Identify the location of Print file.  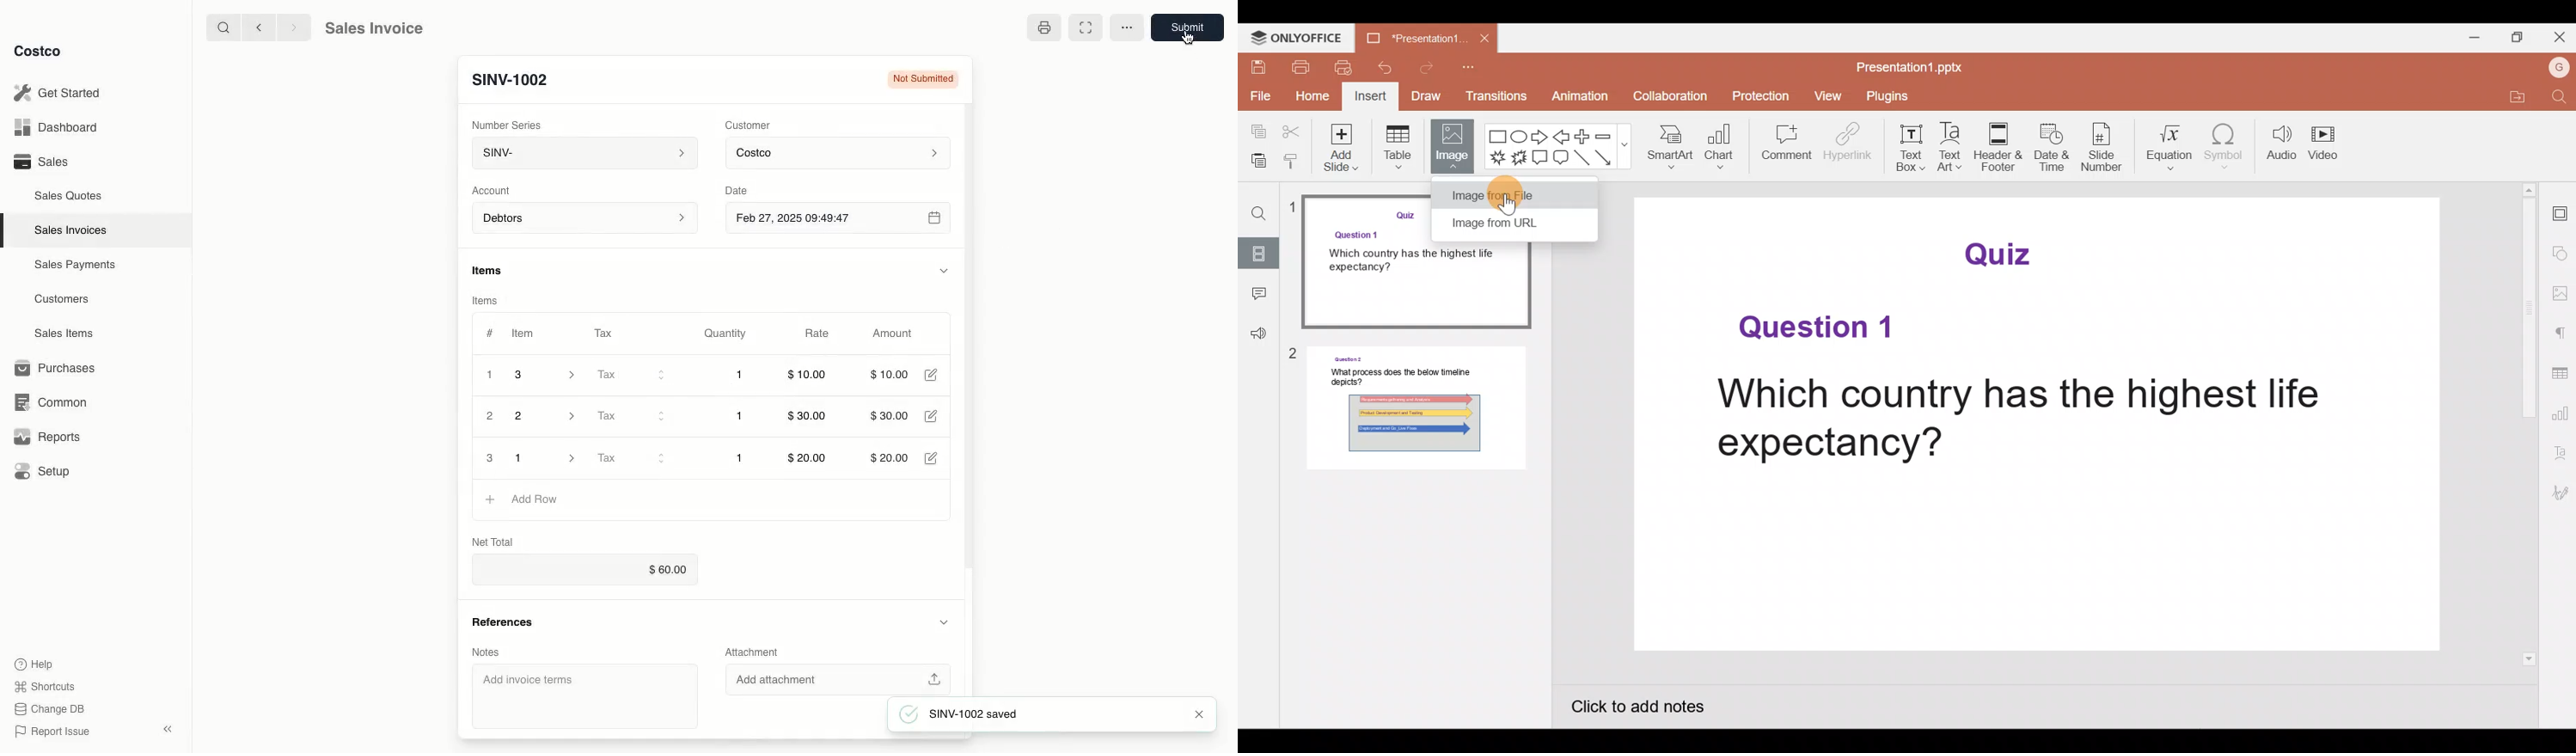
(1303, 69).